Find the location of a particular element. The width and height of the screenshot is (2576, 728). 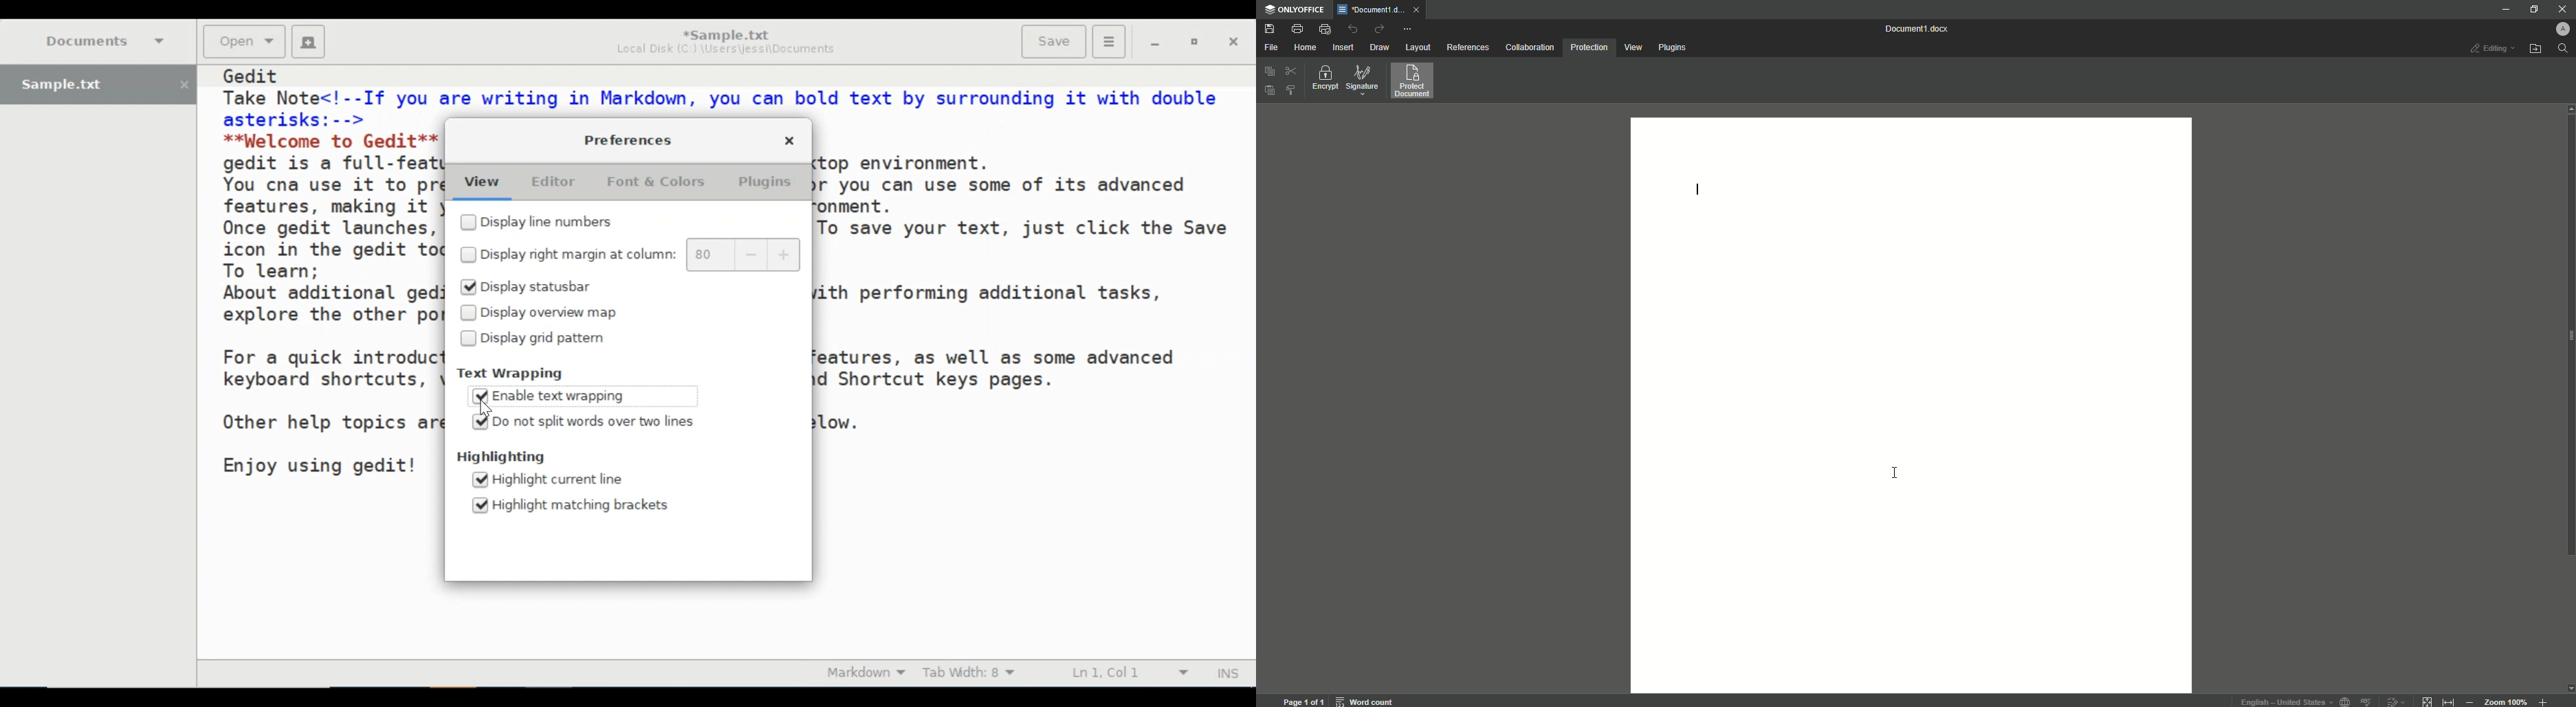

page 1 of 1 is located at coordinates (1303, 699).